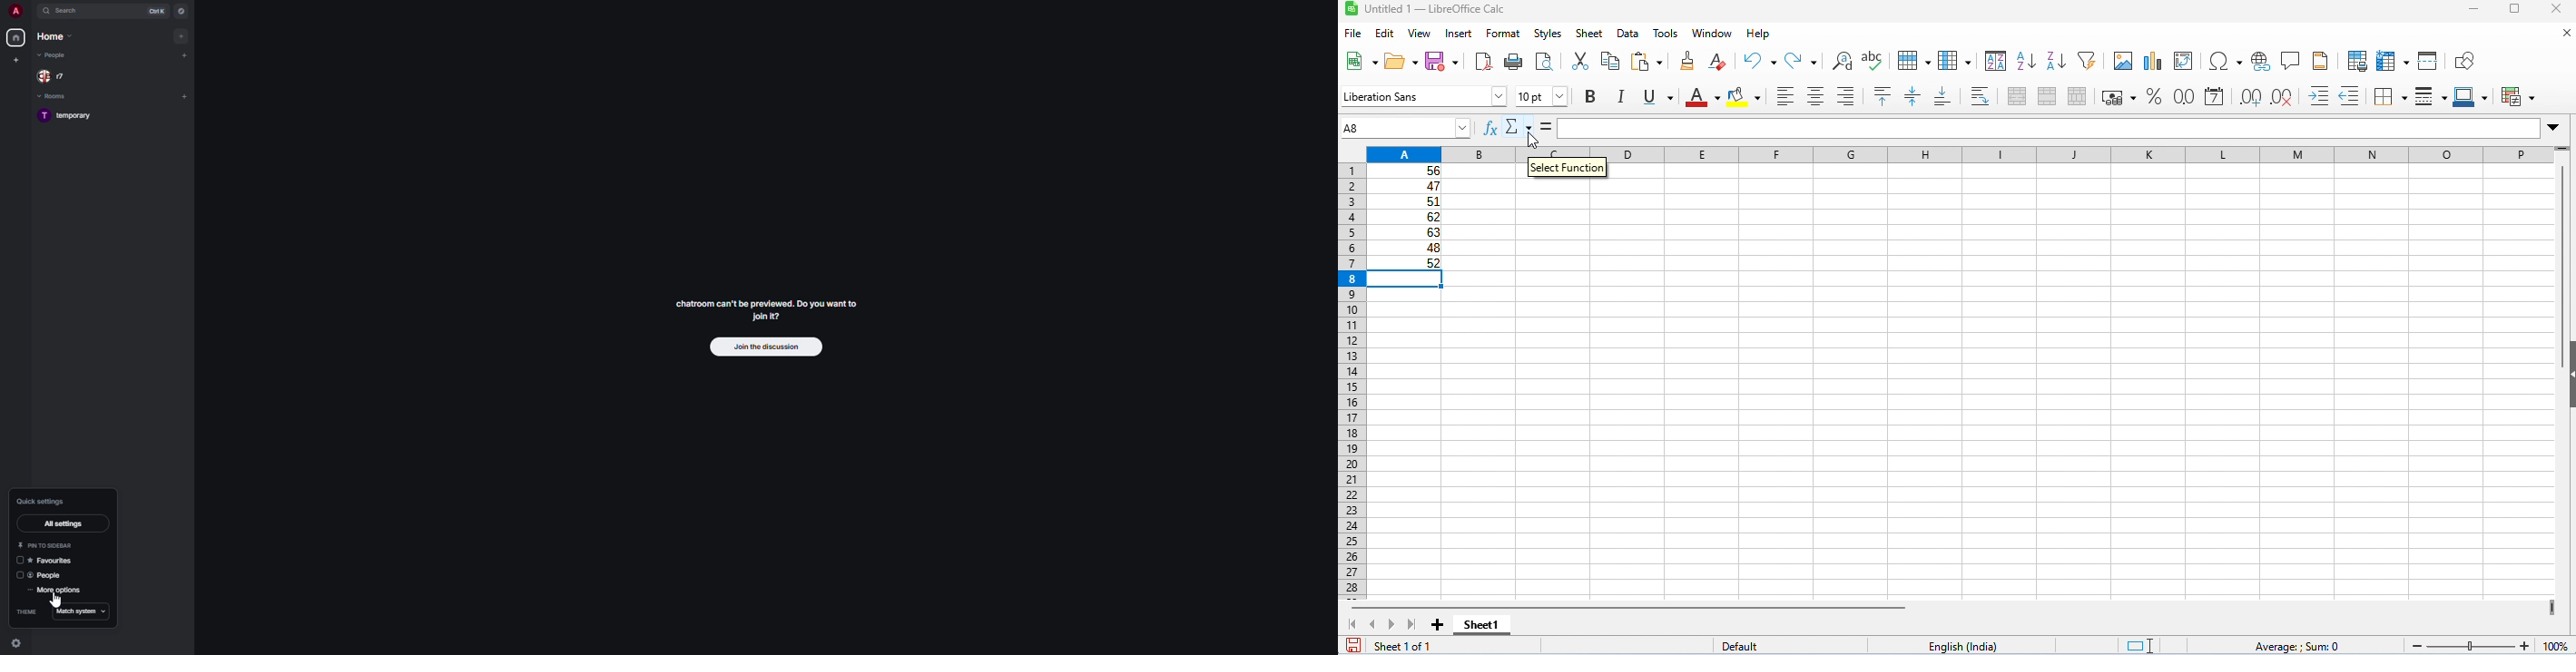  Describe the element at coordinates (1548, 34) in the screenshot. I see `styles` at that location.